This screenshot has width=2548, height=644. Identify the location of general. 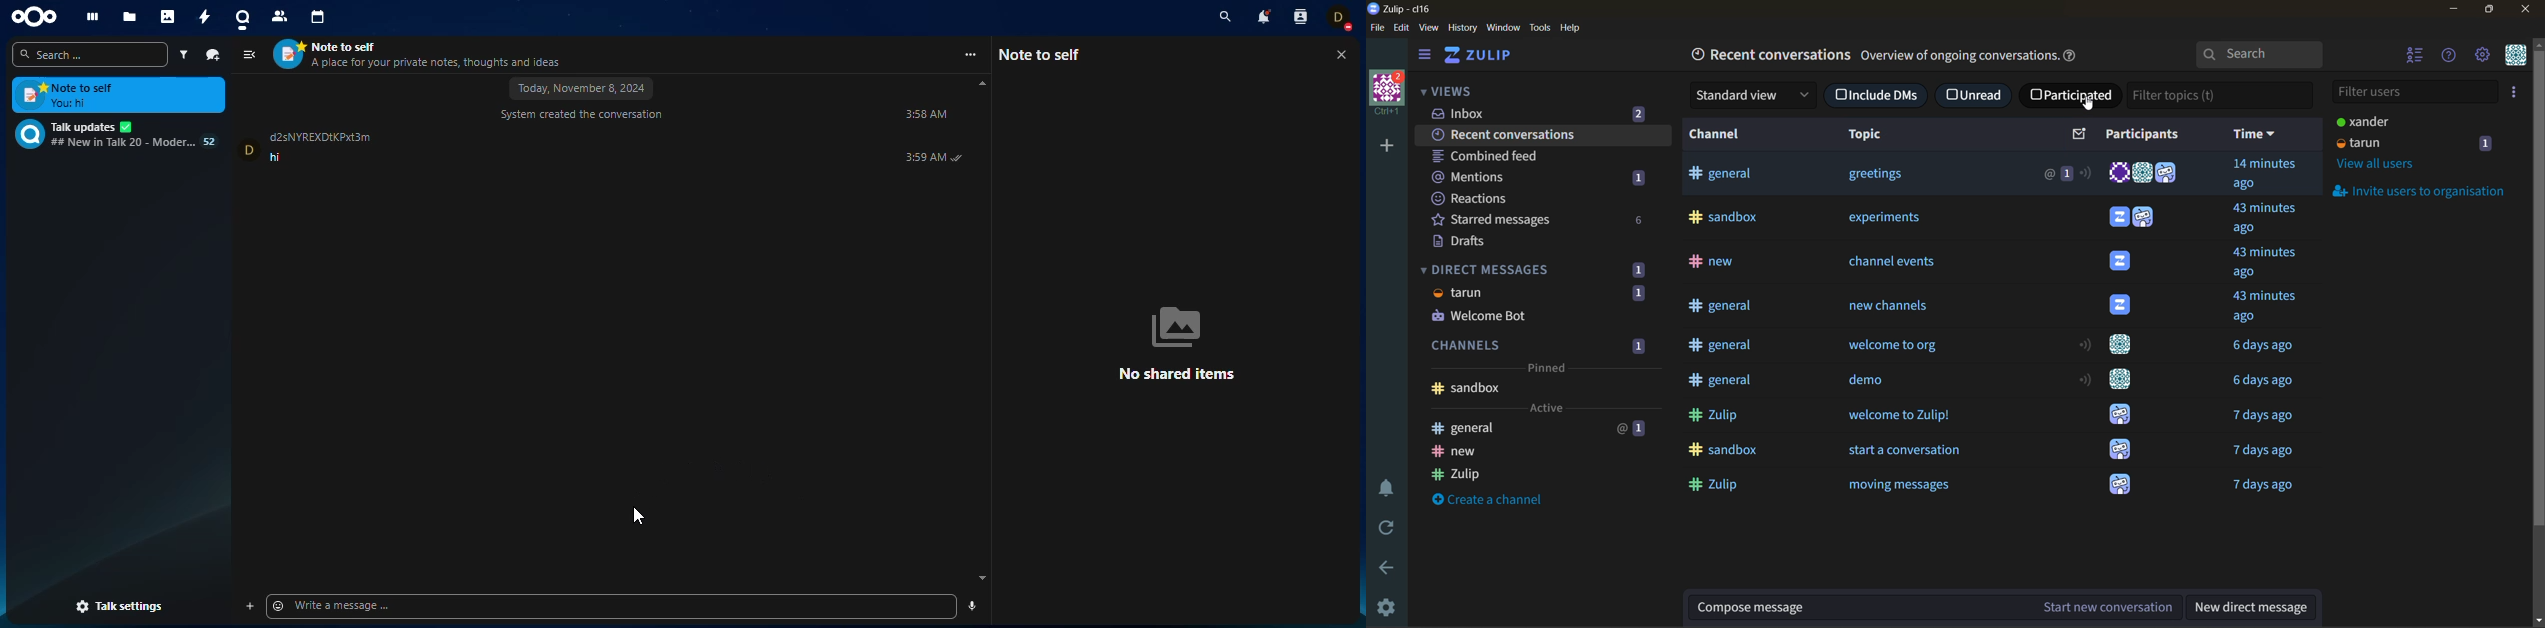
(1726, 307).